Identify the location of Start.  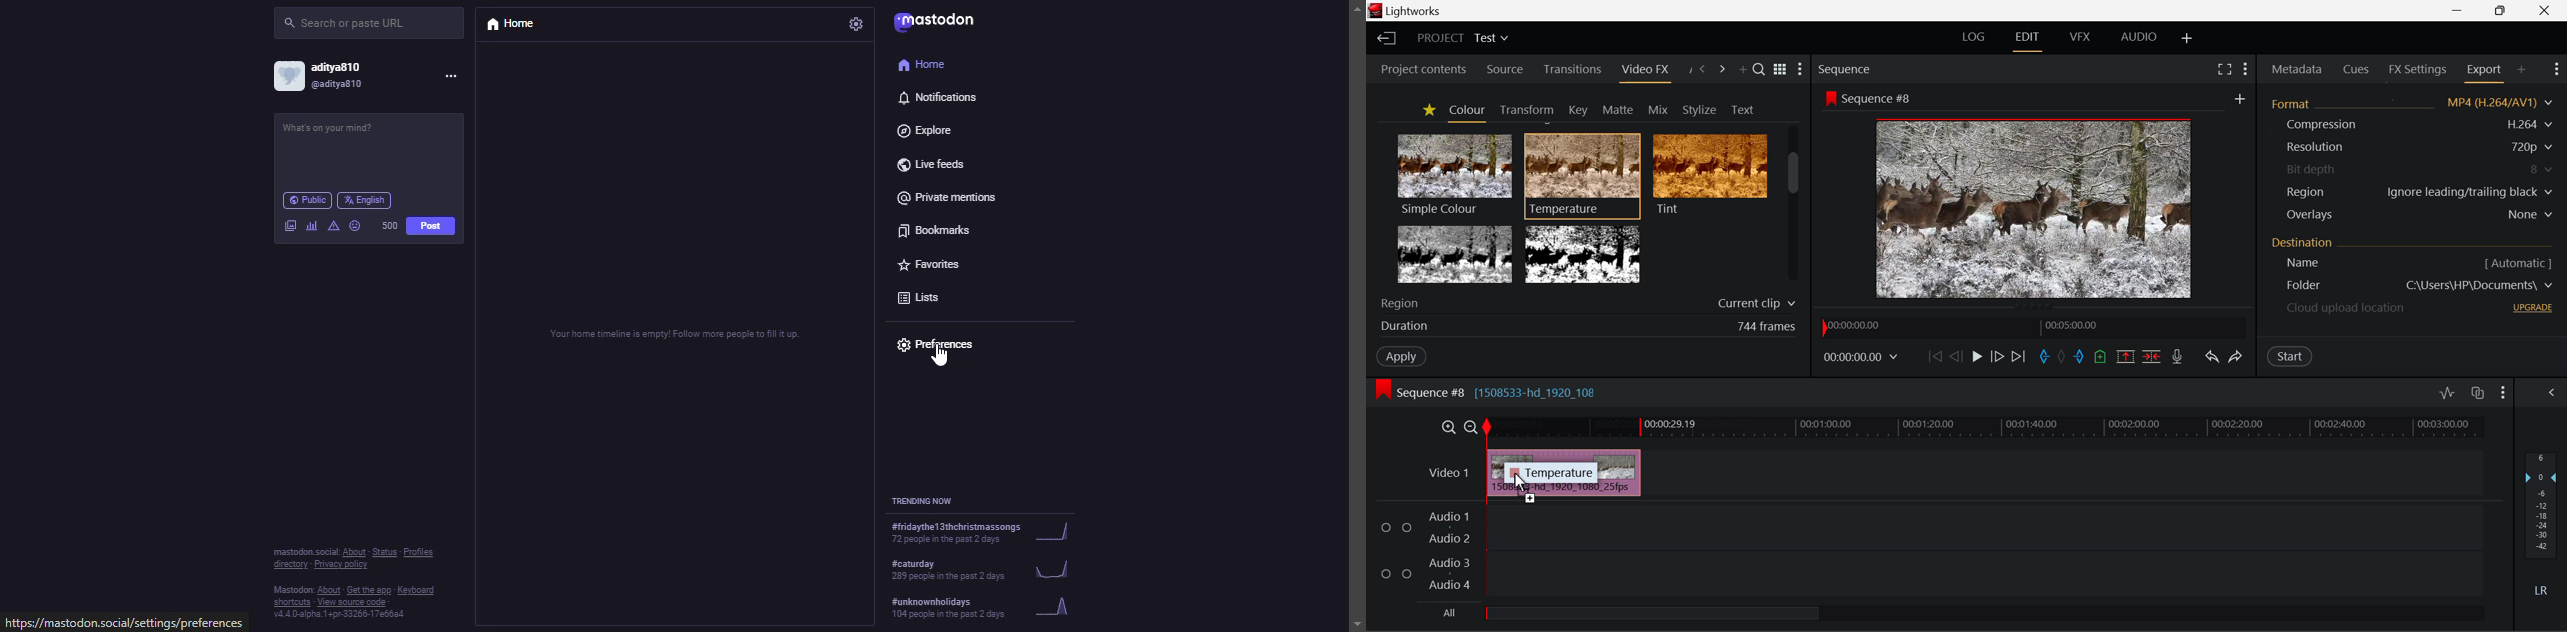
(2291, 357).